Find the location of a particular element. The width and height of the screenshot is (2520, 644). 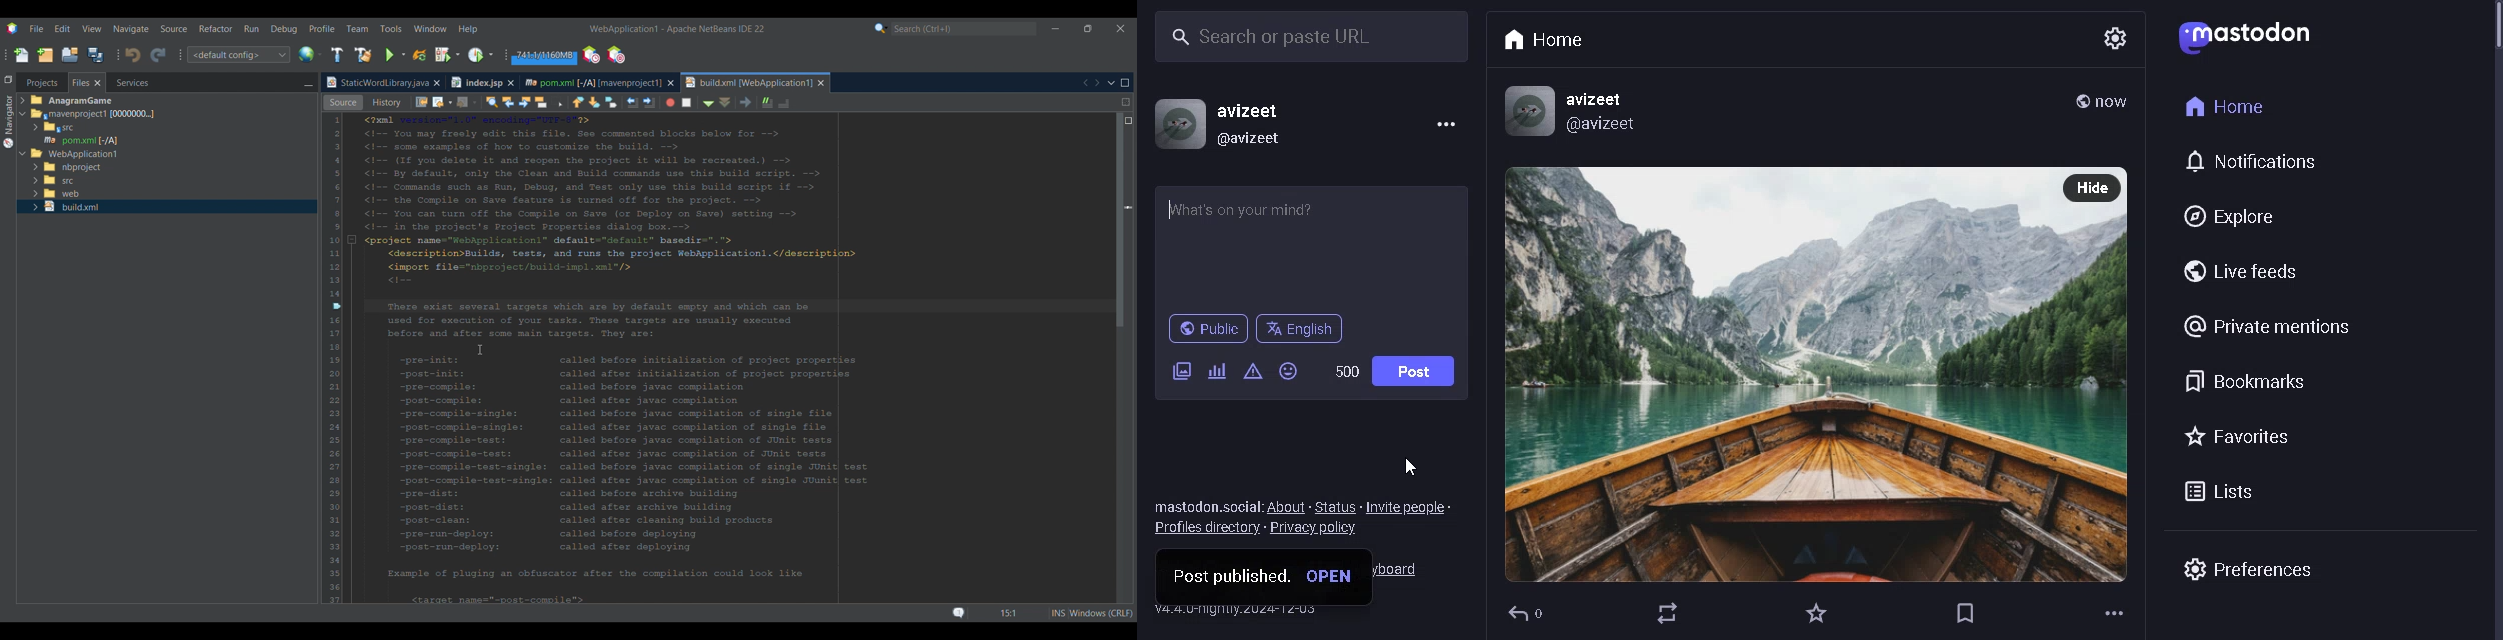

Comment is located at coordinates (872, 101).